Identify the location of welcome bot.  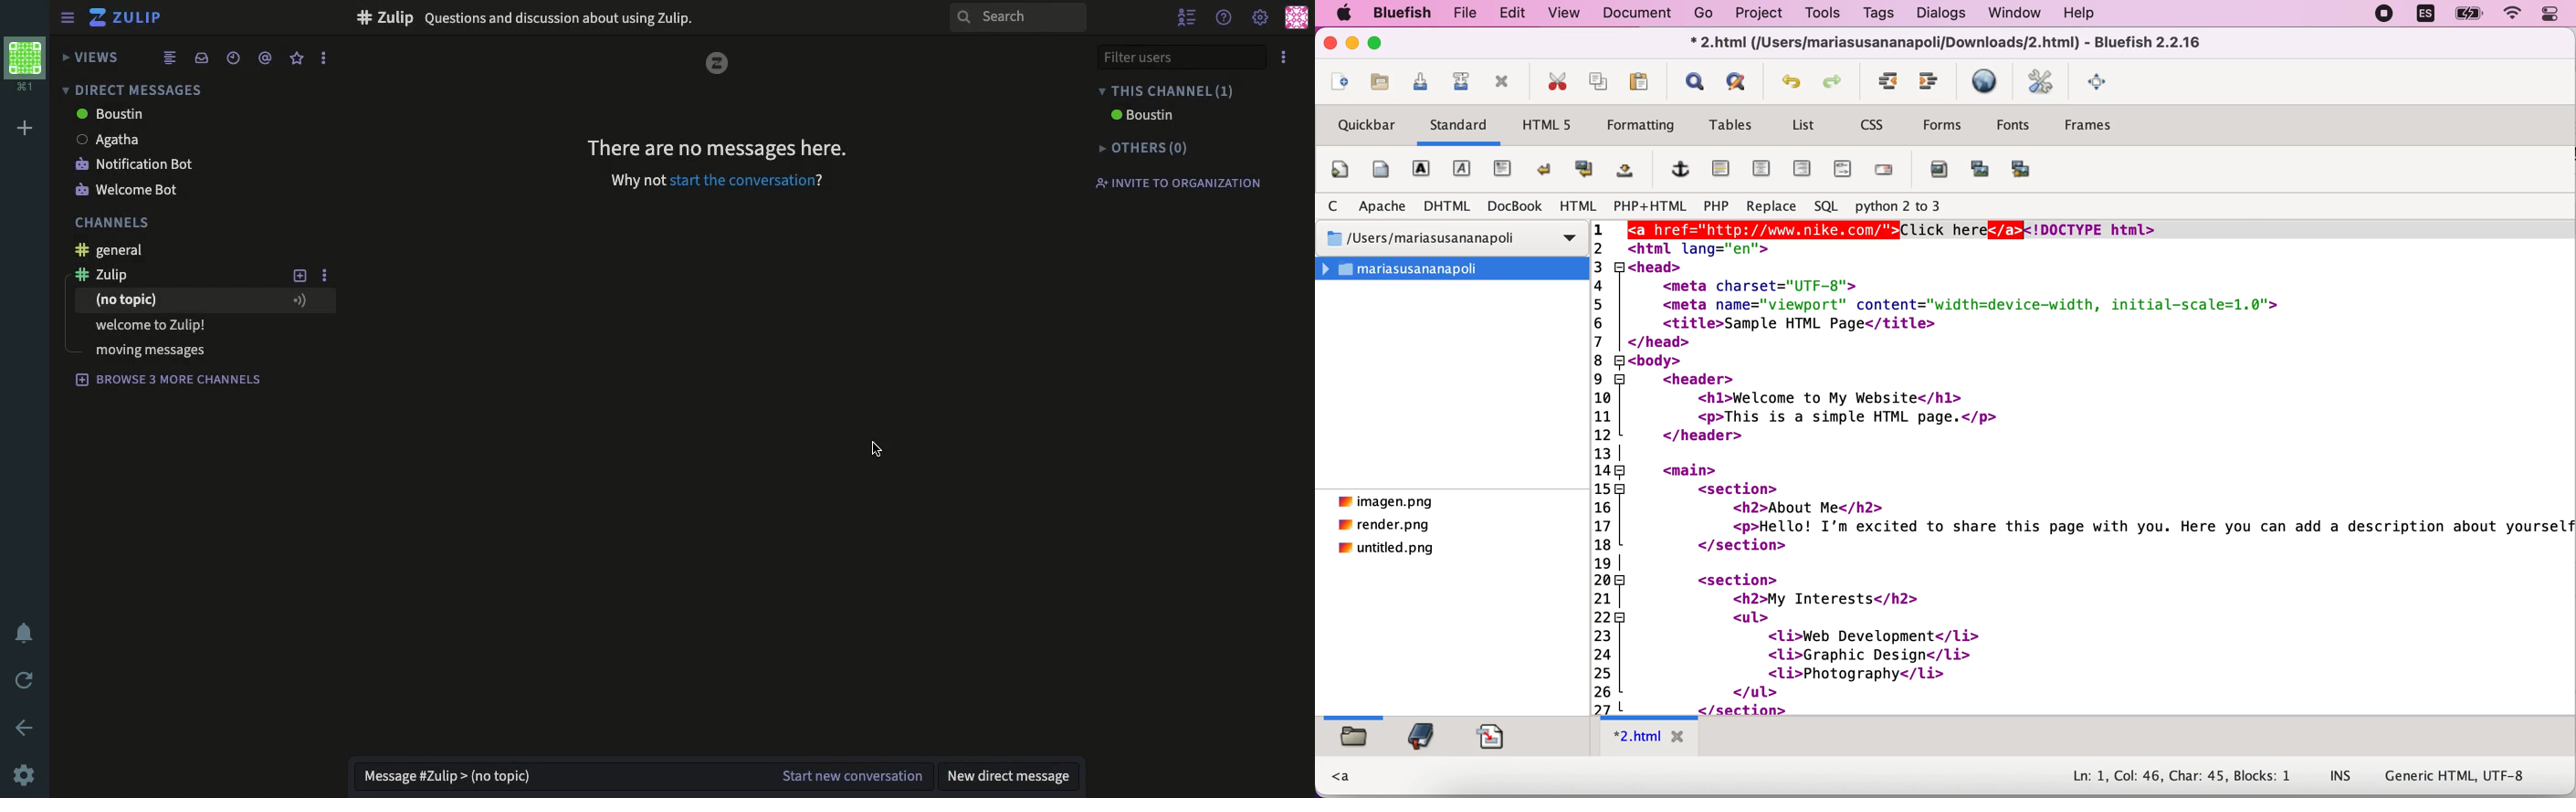
(131, 190).